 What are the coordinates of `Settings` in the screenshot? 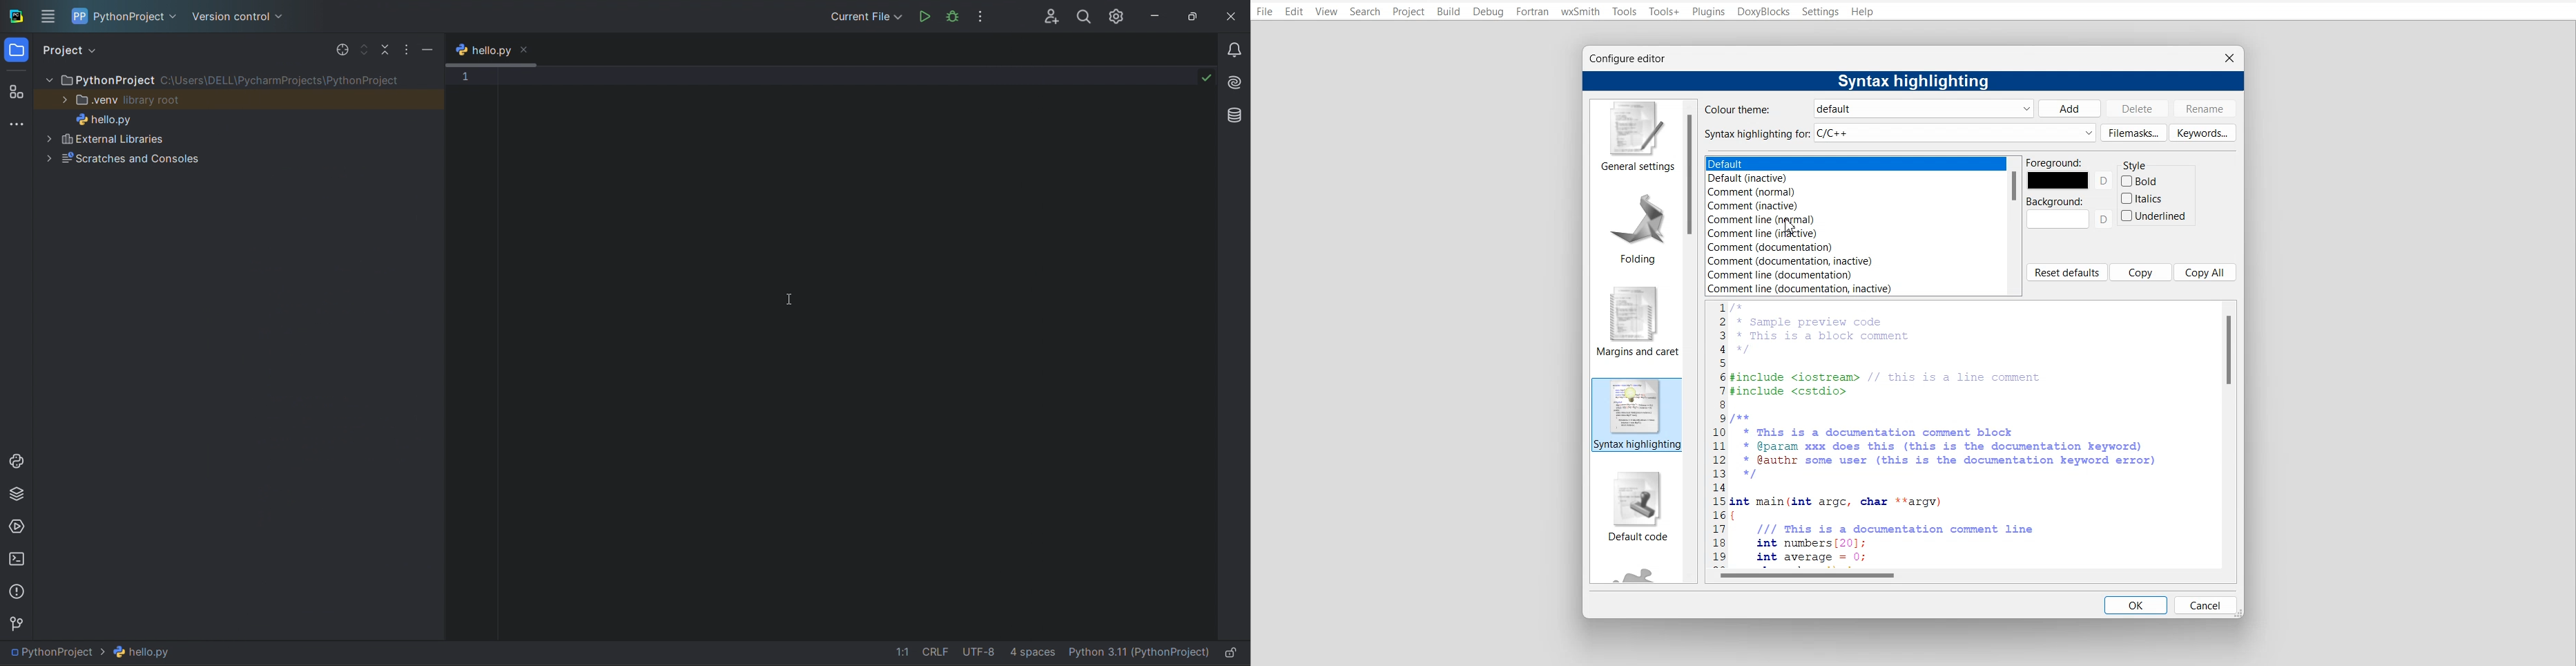 It's located at (1821, 12).